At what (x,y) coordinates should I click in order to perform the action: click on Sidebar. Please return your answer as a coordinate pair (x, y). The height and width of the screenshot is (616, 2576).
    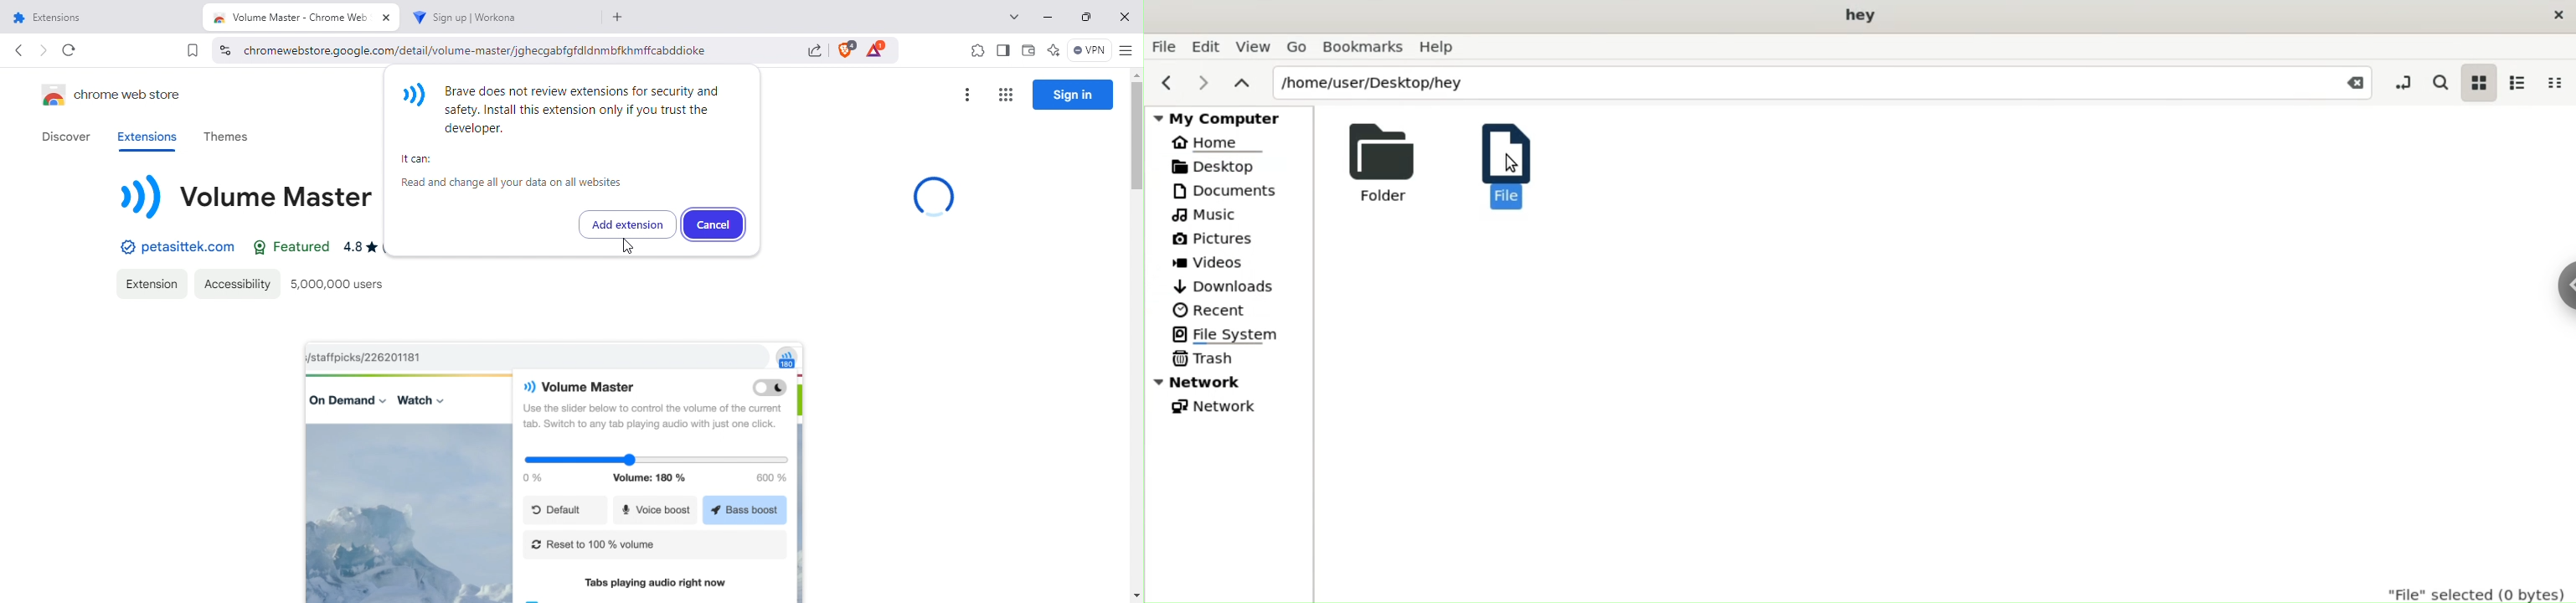
    Looking at the image, I should click on (1002, 49).